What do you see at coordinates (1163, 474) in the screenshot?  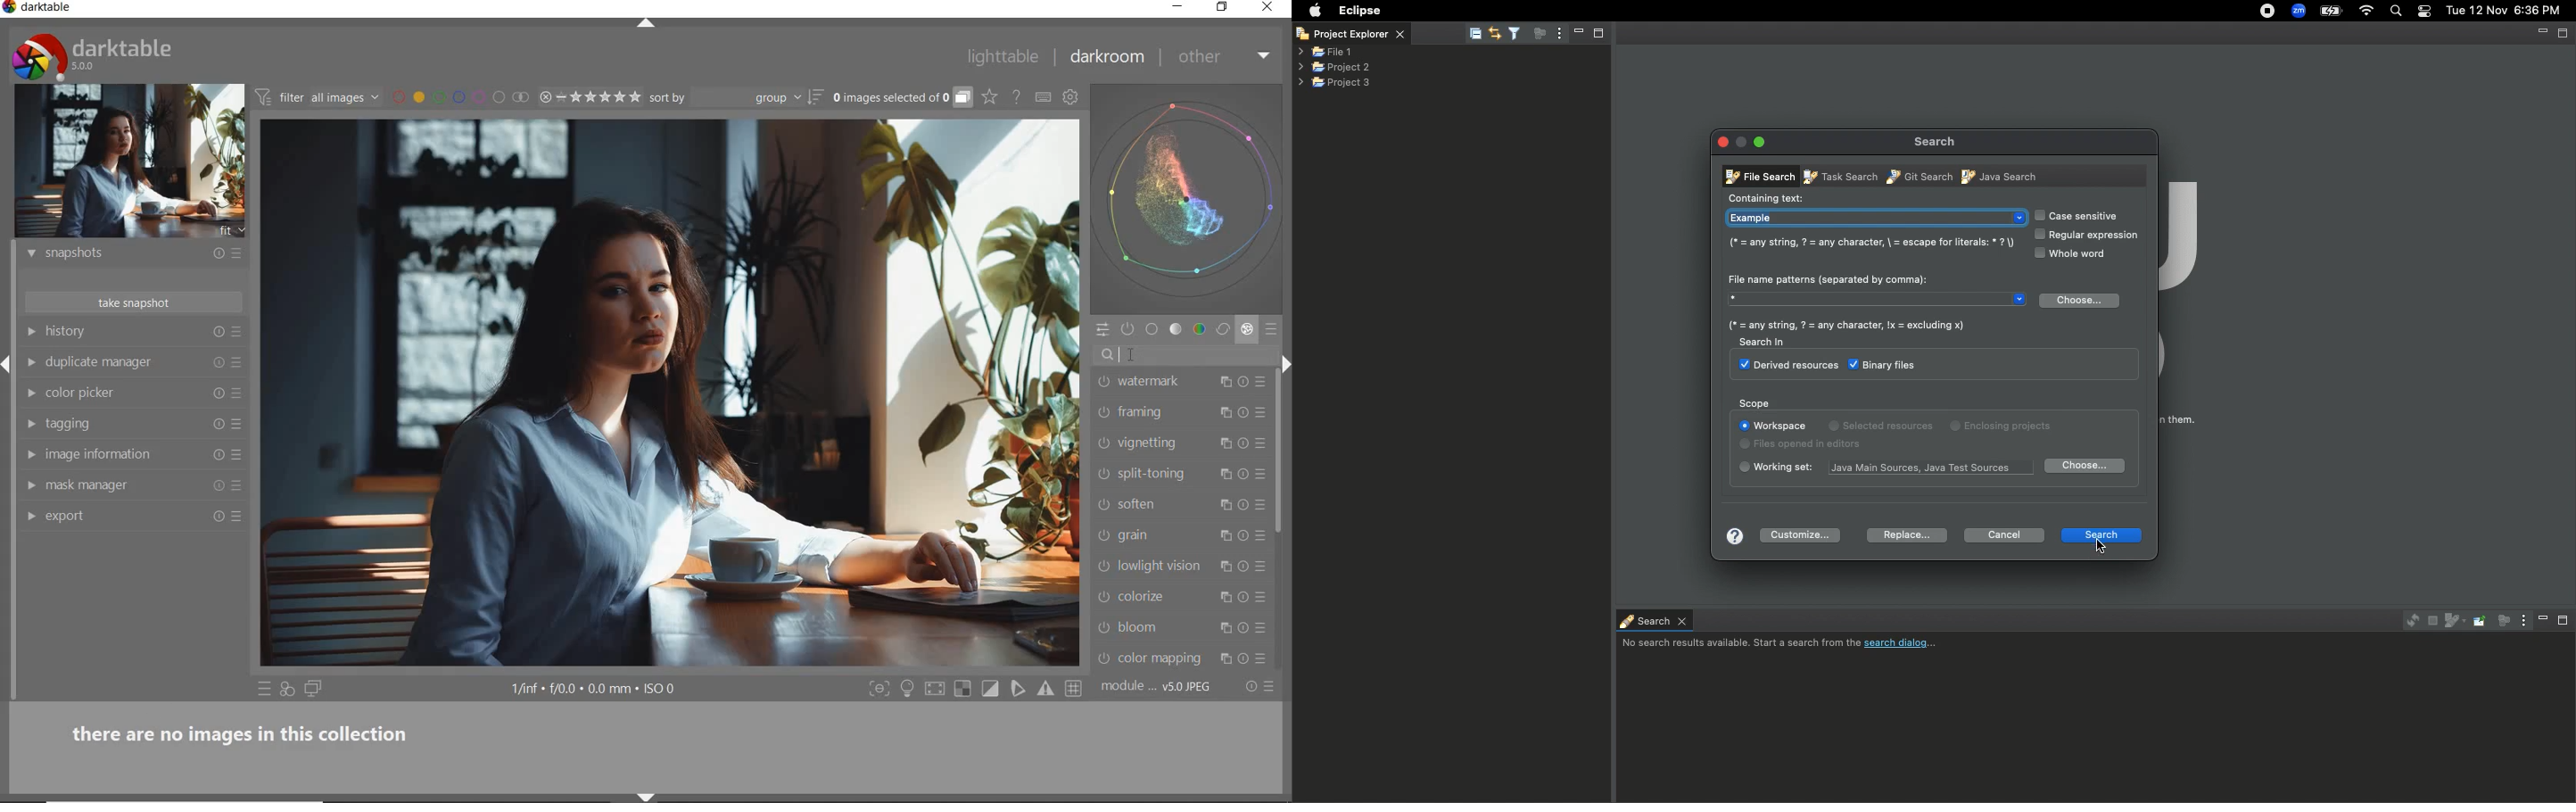 I see `split-toning` at bounding box center [1163, 474].